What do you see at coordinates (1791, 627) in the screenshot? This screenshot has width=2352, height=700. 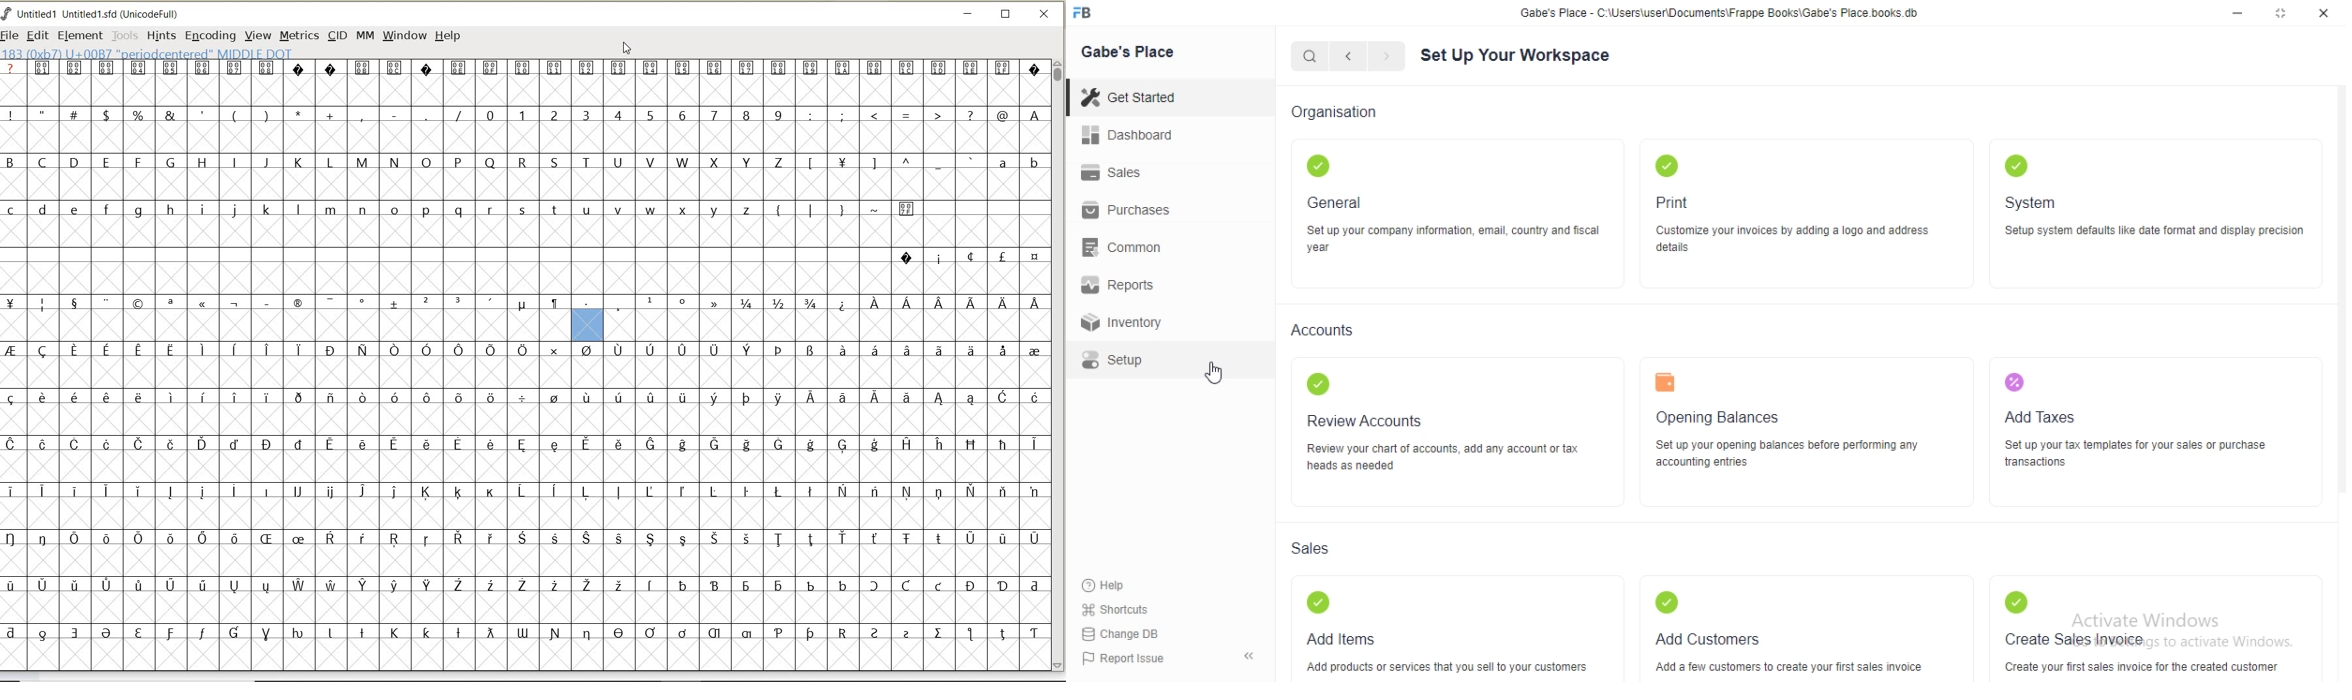 I see `Add Customers. Add a few customers to create your first sales voice` at bounding box center [1791, 627].